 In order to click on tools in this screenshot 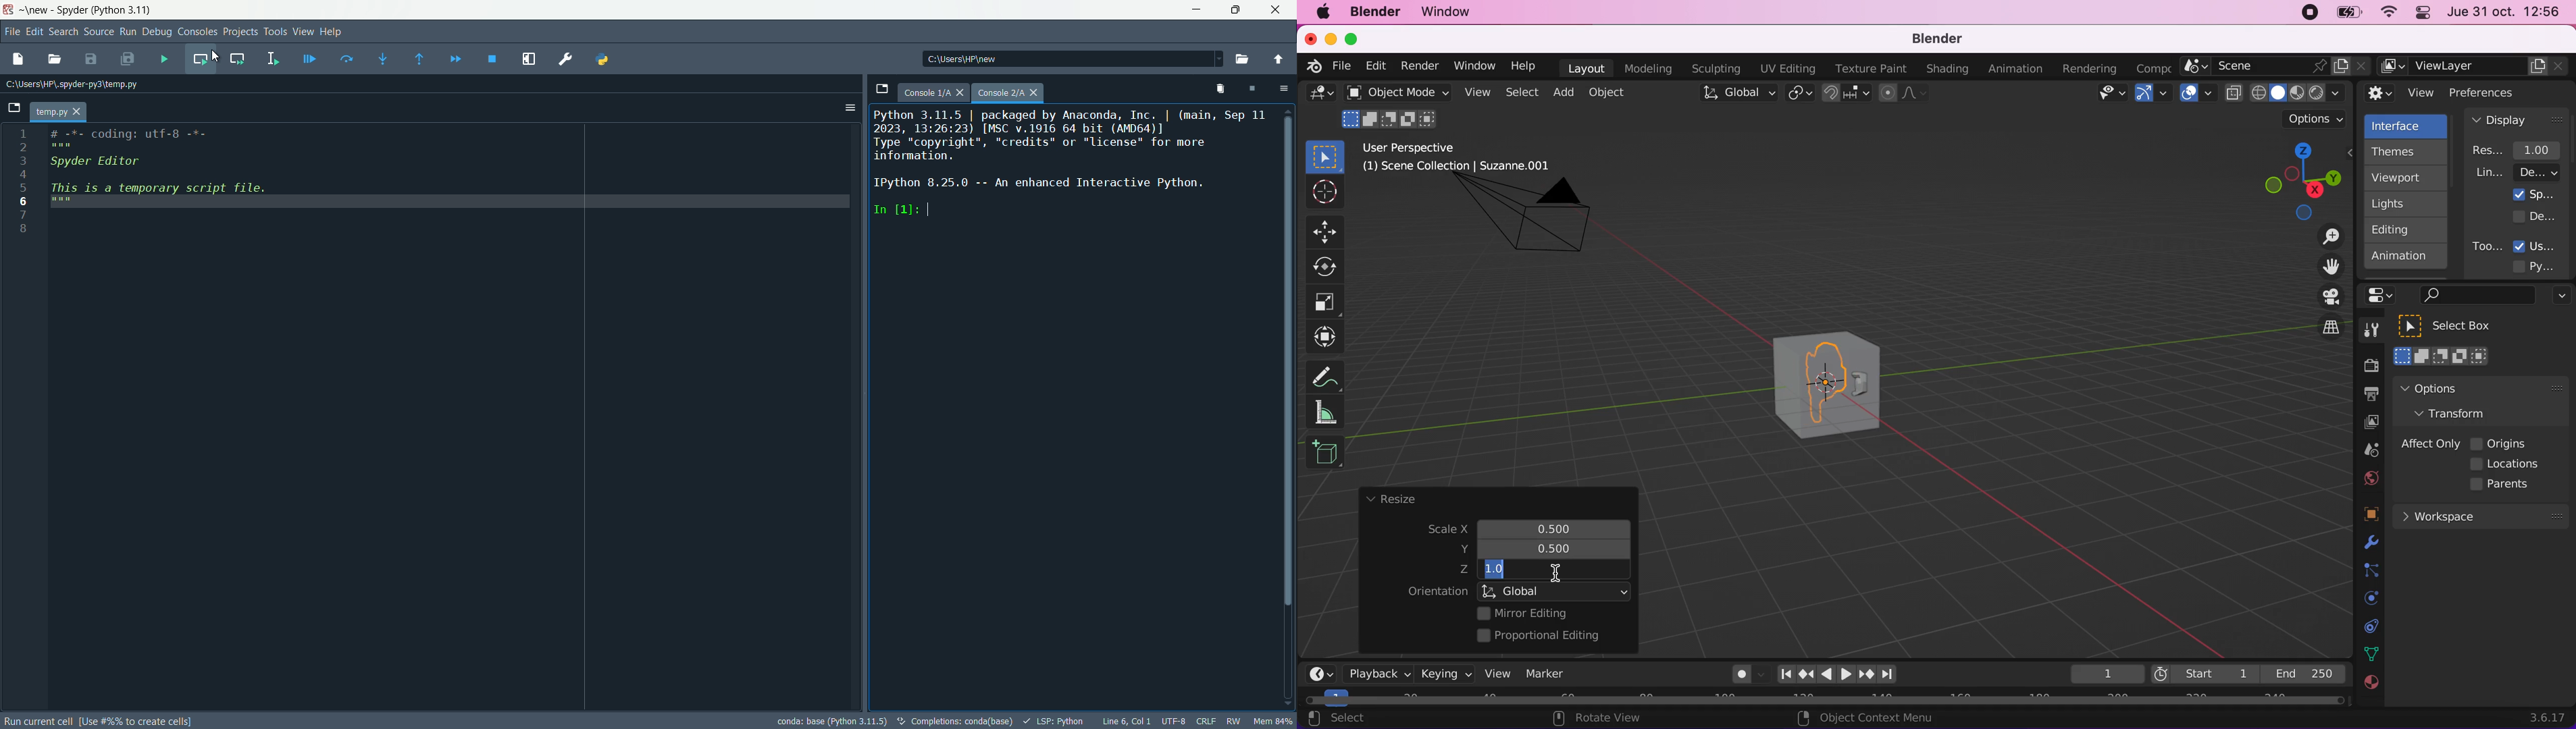, I will do `click(2366, 332)`.